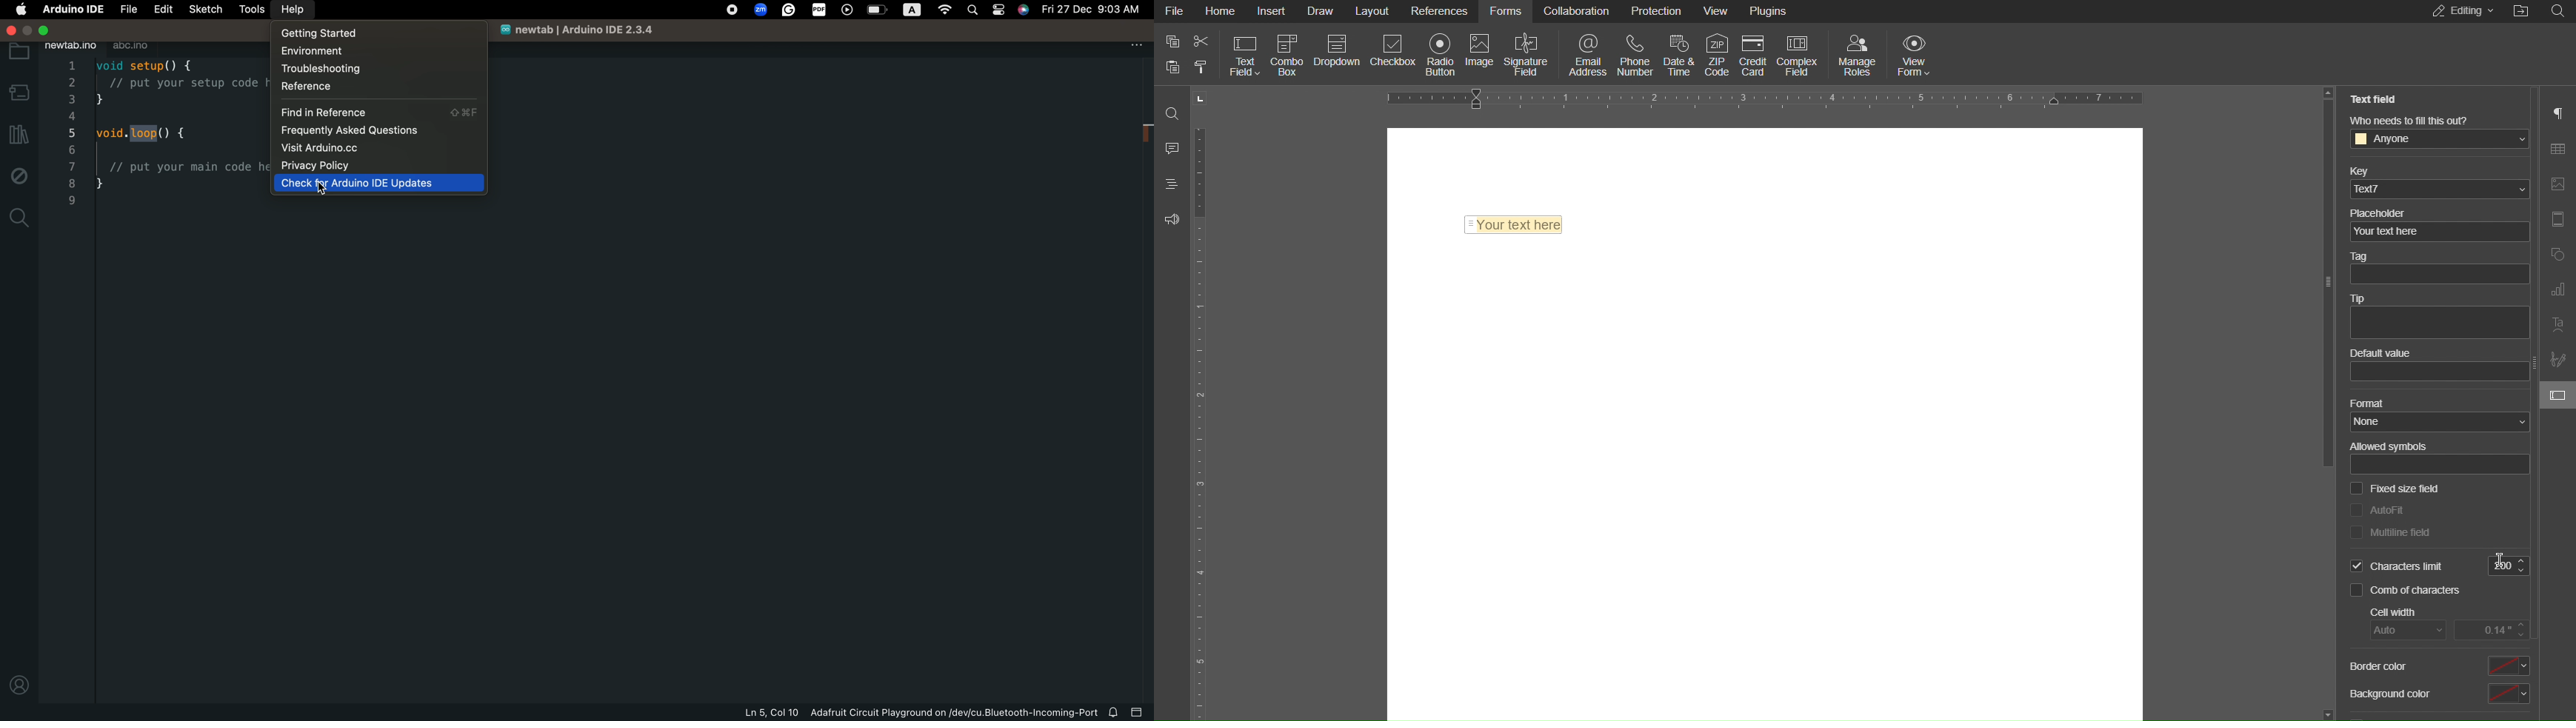 The width and height of the screenshot is (2576, 728). I want to click on Manage Rules, so click(1858, 53).